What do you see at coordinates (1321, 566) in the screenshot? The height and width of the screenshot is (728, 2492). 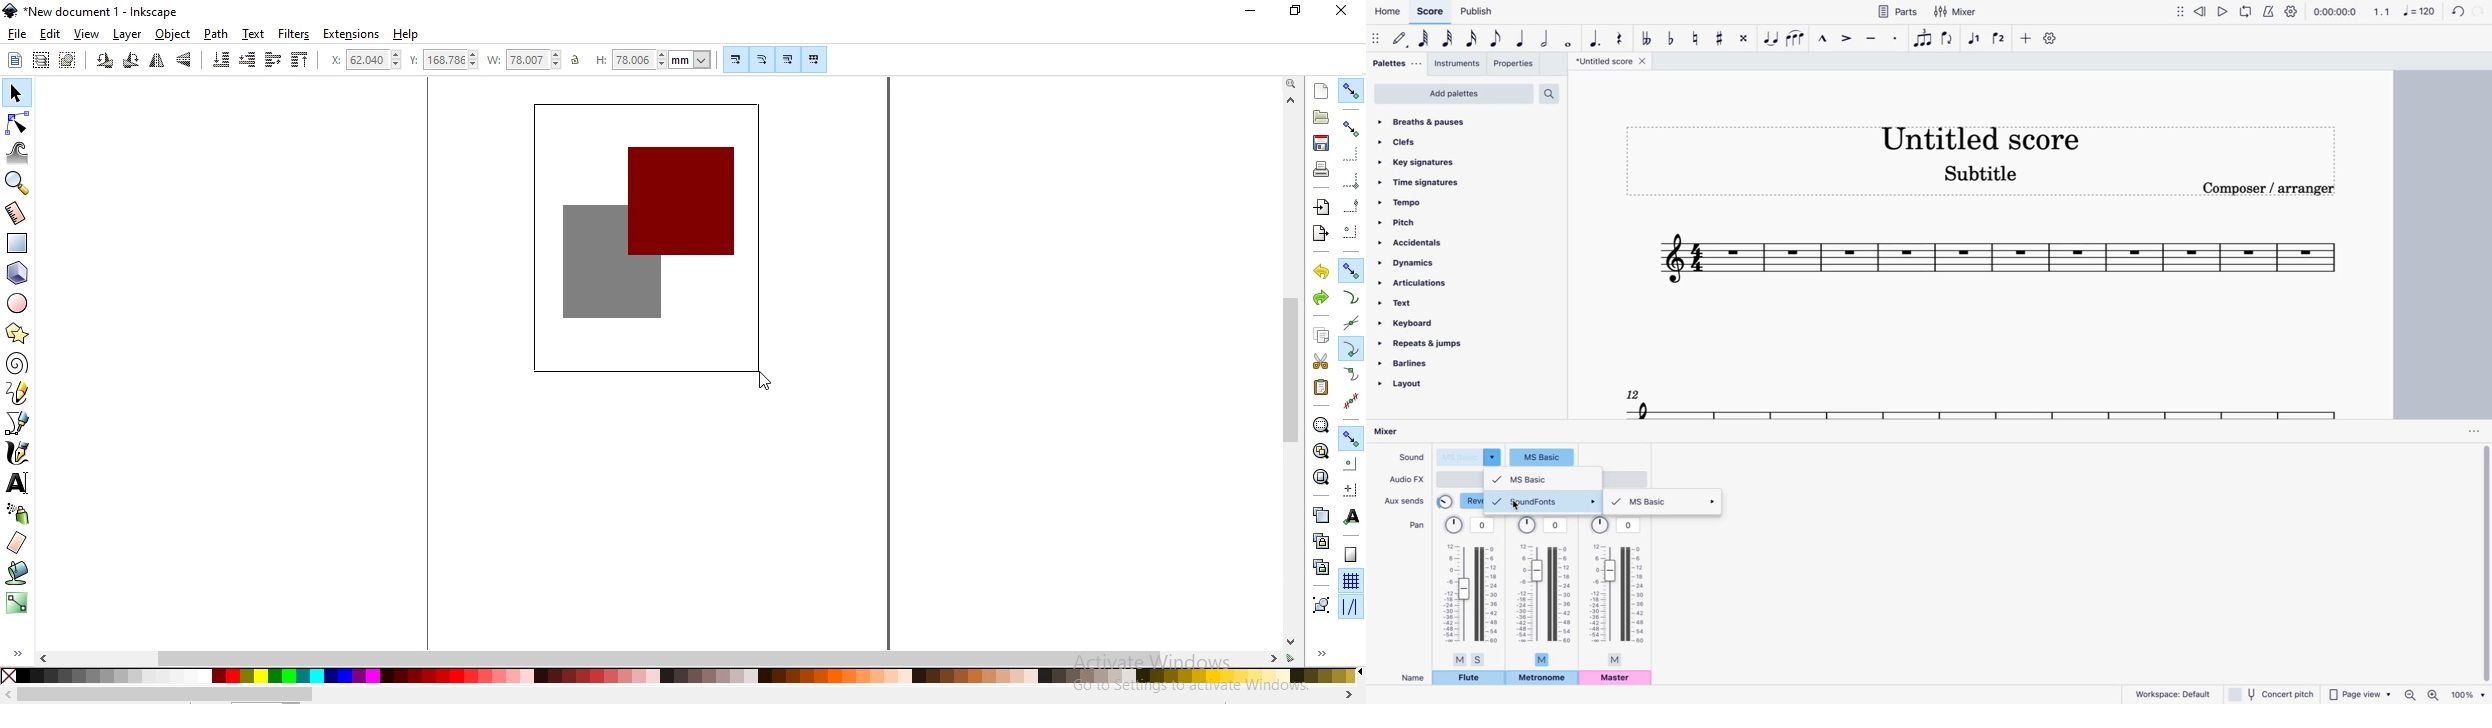 I see `cut the selected clones` at bounding box center [1321, 566].